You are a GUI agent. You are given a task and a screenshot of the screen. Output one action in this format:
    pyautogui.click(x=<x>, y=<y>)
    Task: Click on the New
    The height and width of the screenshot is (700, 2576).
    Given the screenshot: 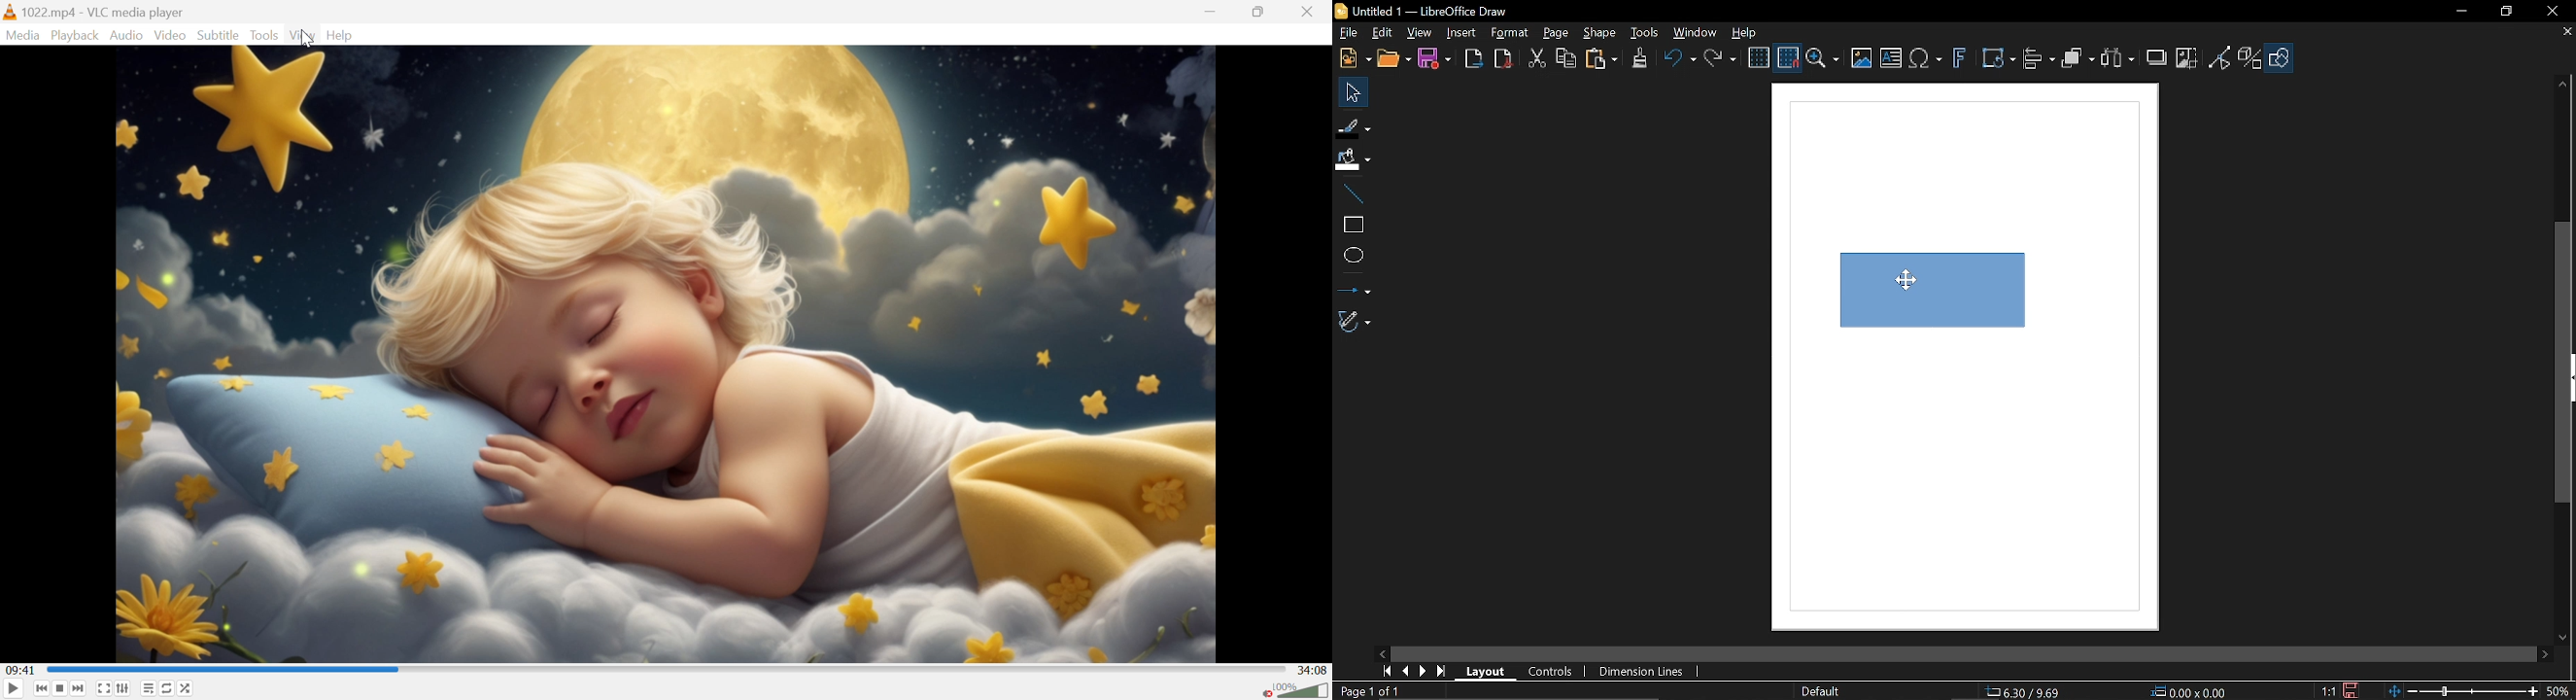 What is the action you would take?
    pyautogui.click(x=1354, y=58)
    